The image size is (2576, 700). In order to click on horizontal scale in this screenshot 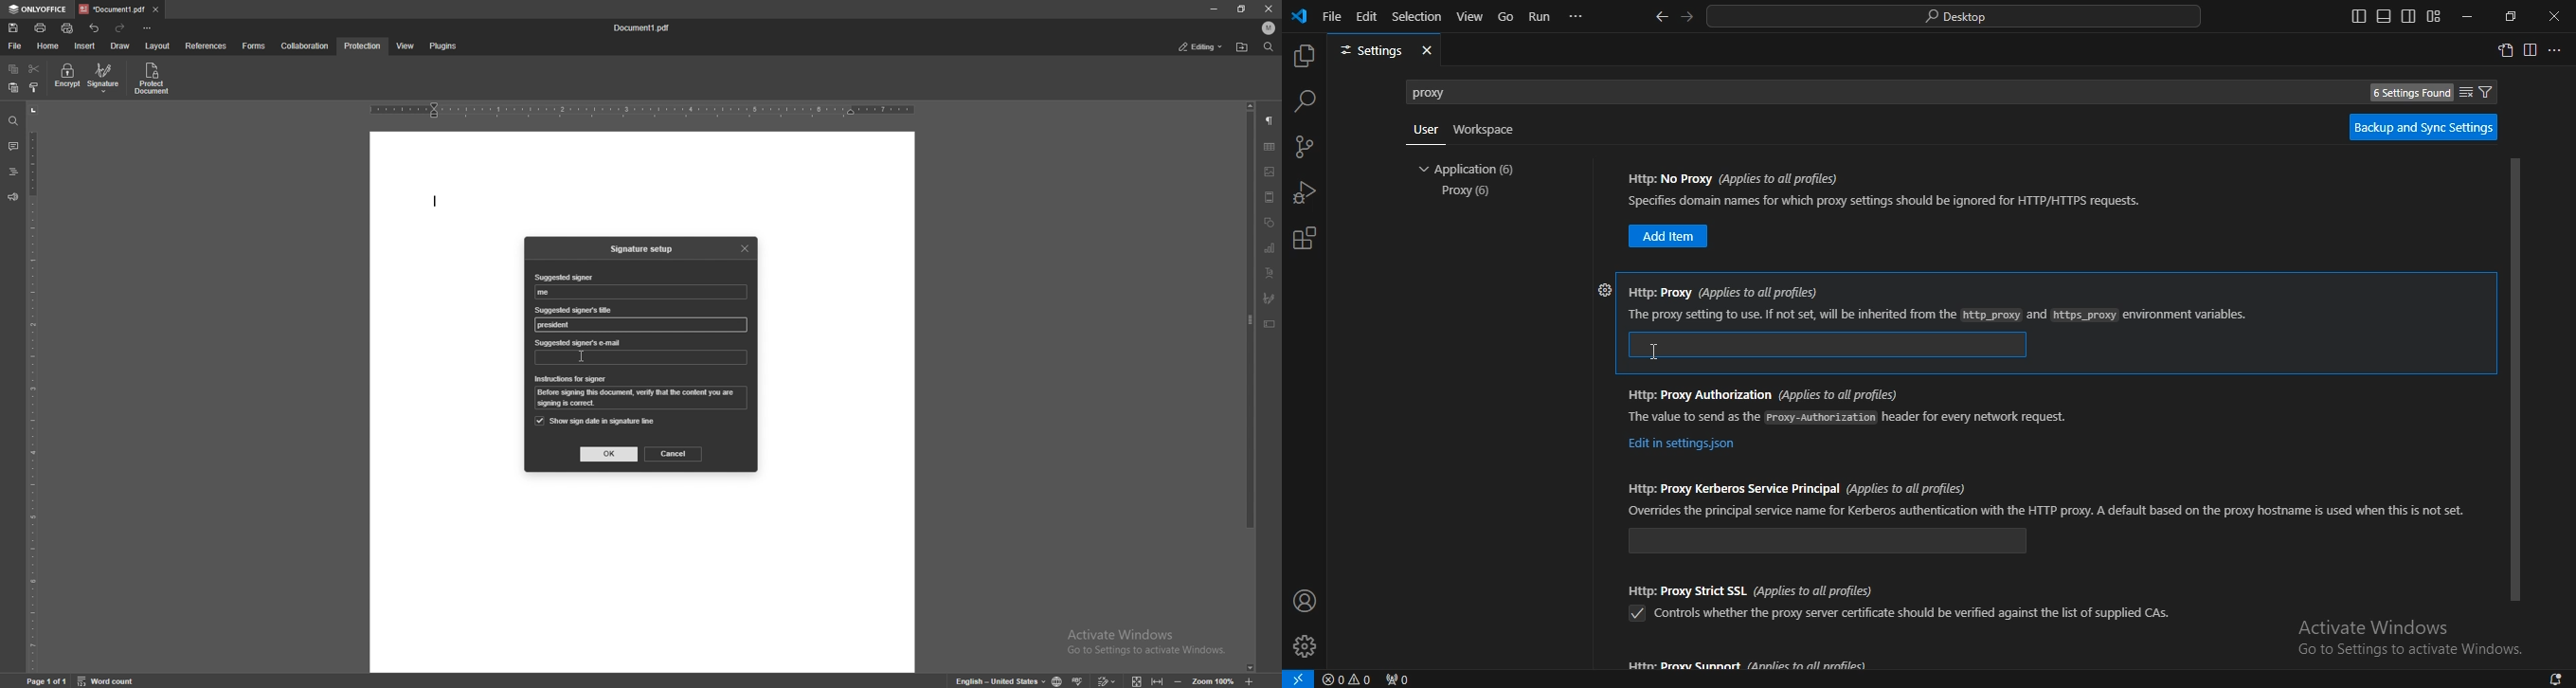, I will do `click(642, 111)`.